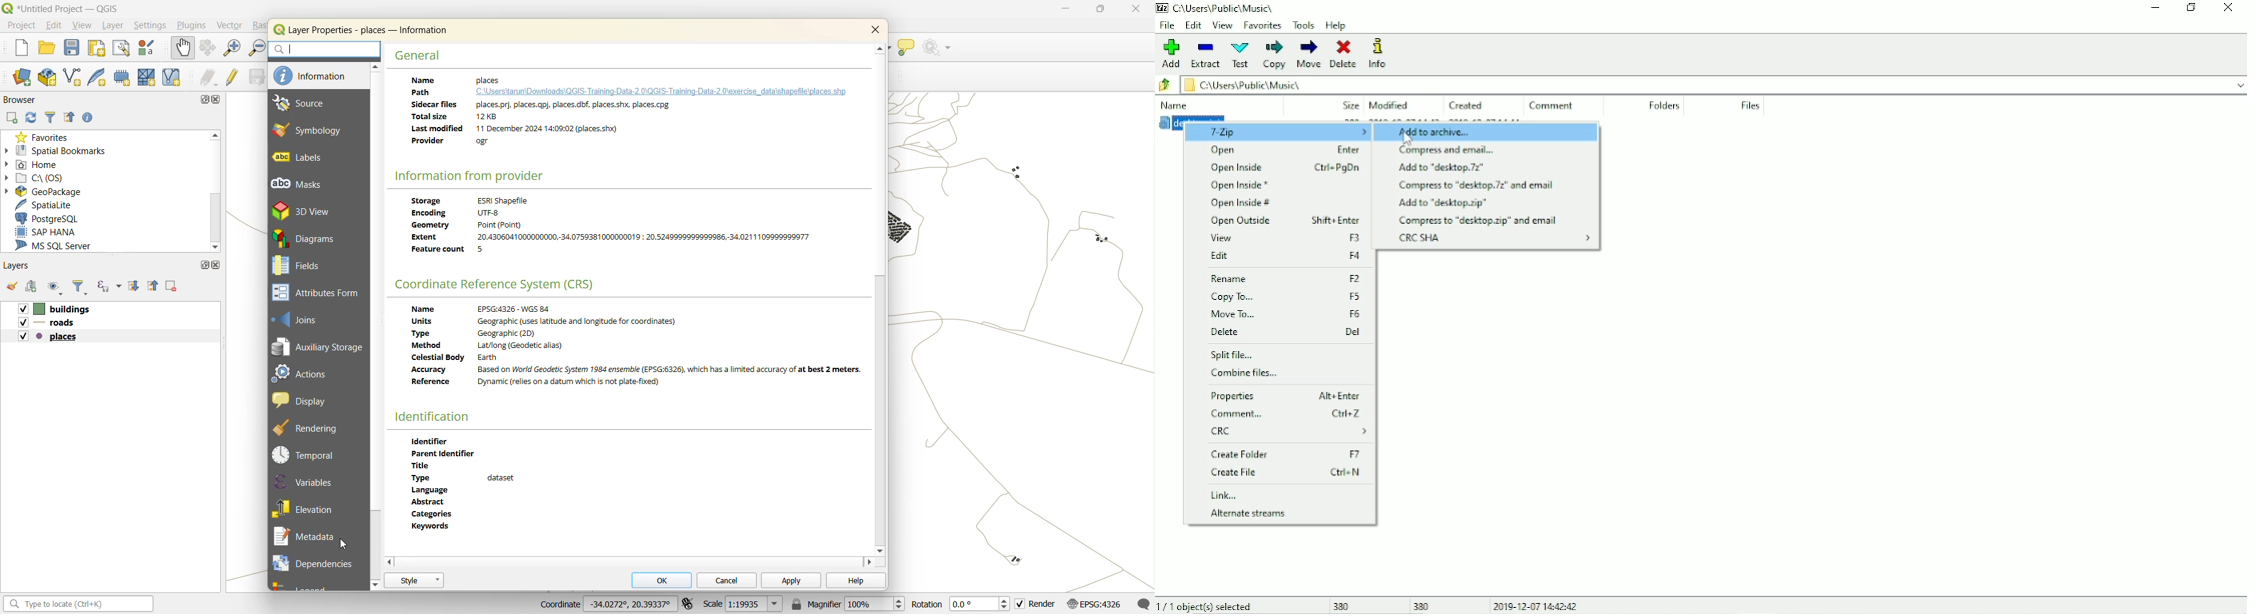  I want to click on remove, so click(170, 285).